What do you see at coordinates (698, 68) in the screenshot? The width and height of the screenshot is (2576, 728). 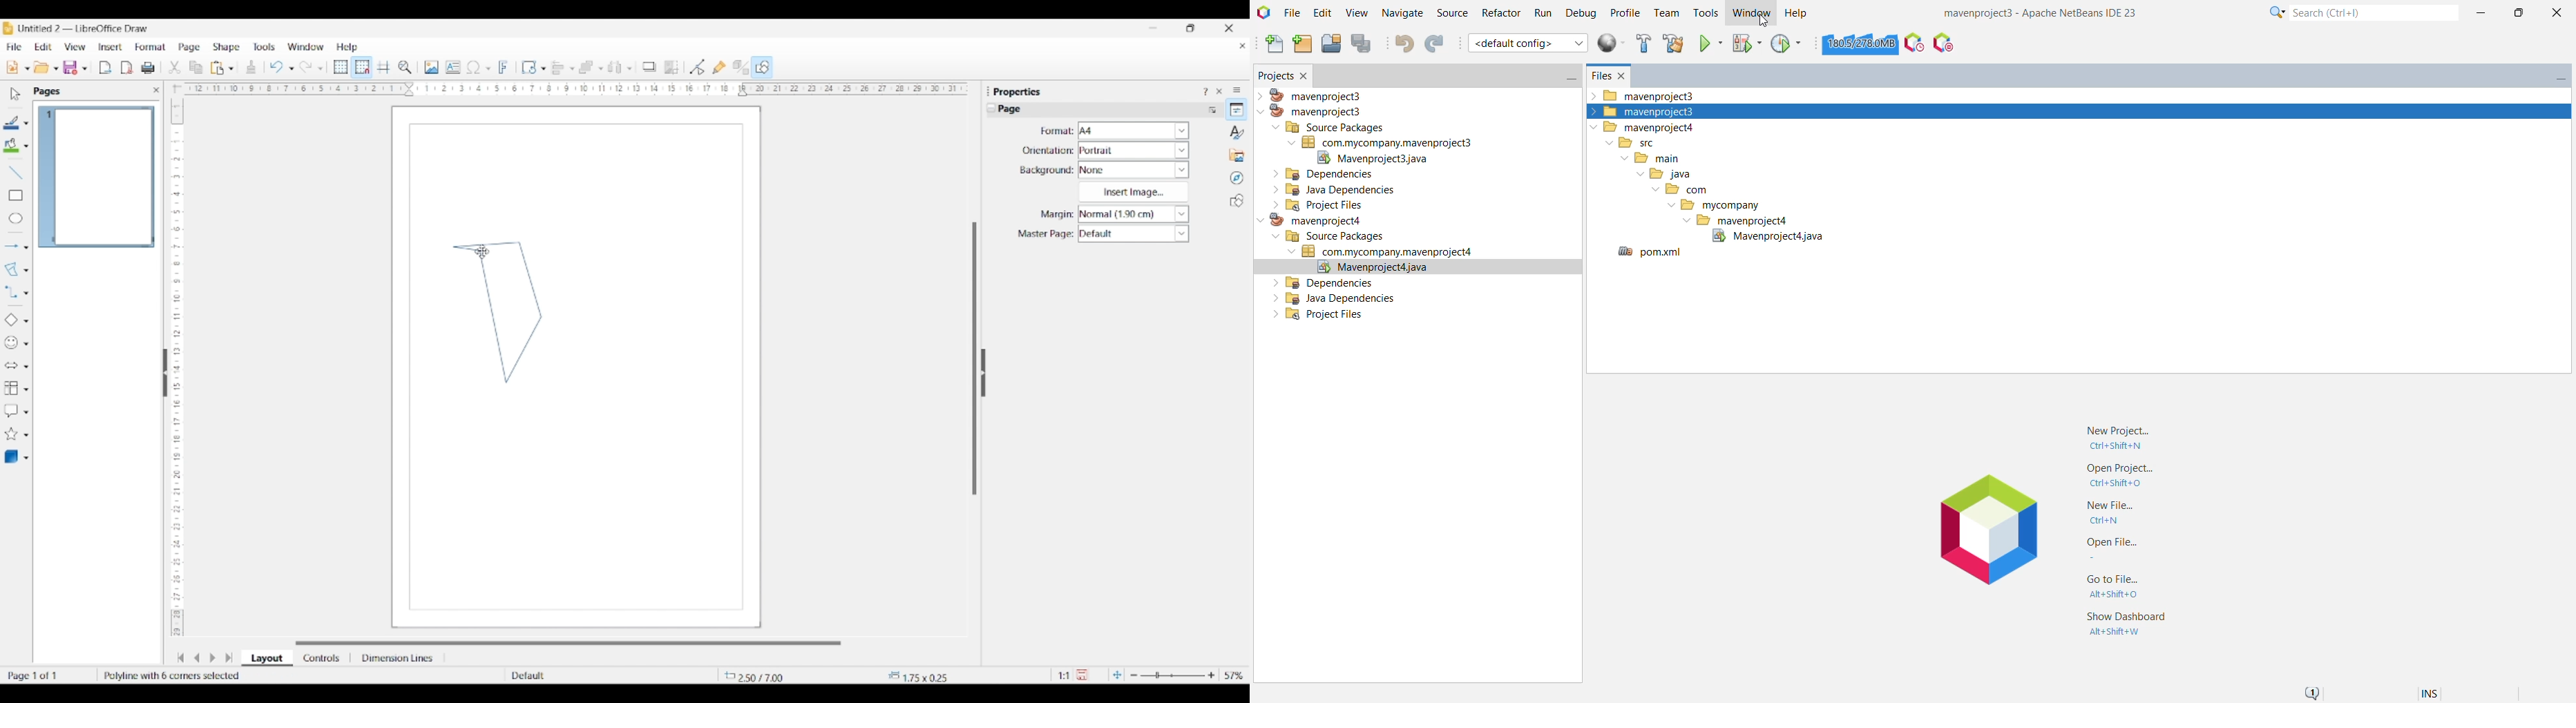 I see `Toggle point edit mode` at bounding box center [698, 68].